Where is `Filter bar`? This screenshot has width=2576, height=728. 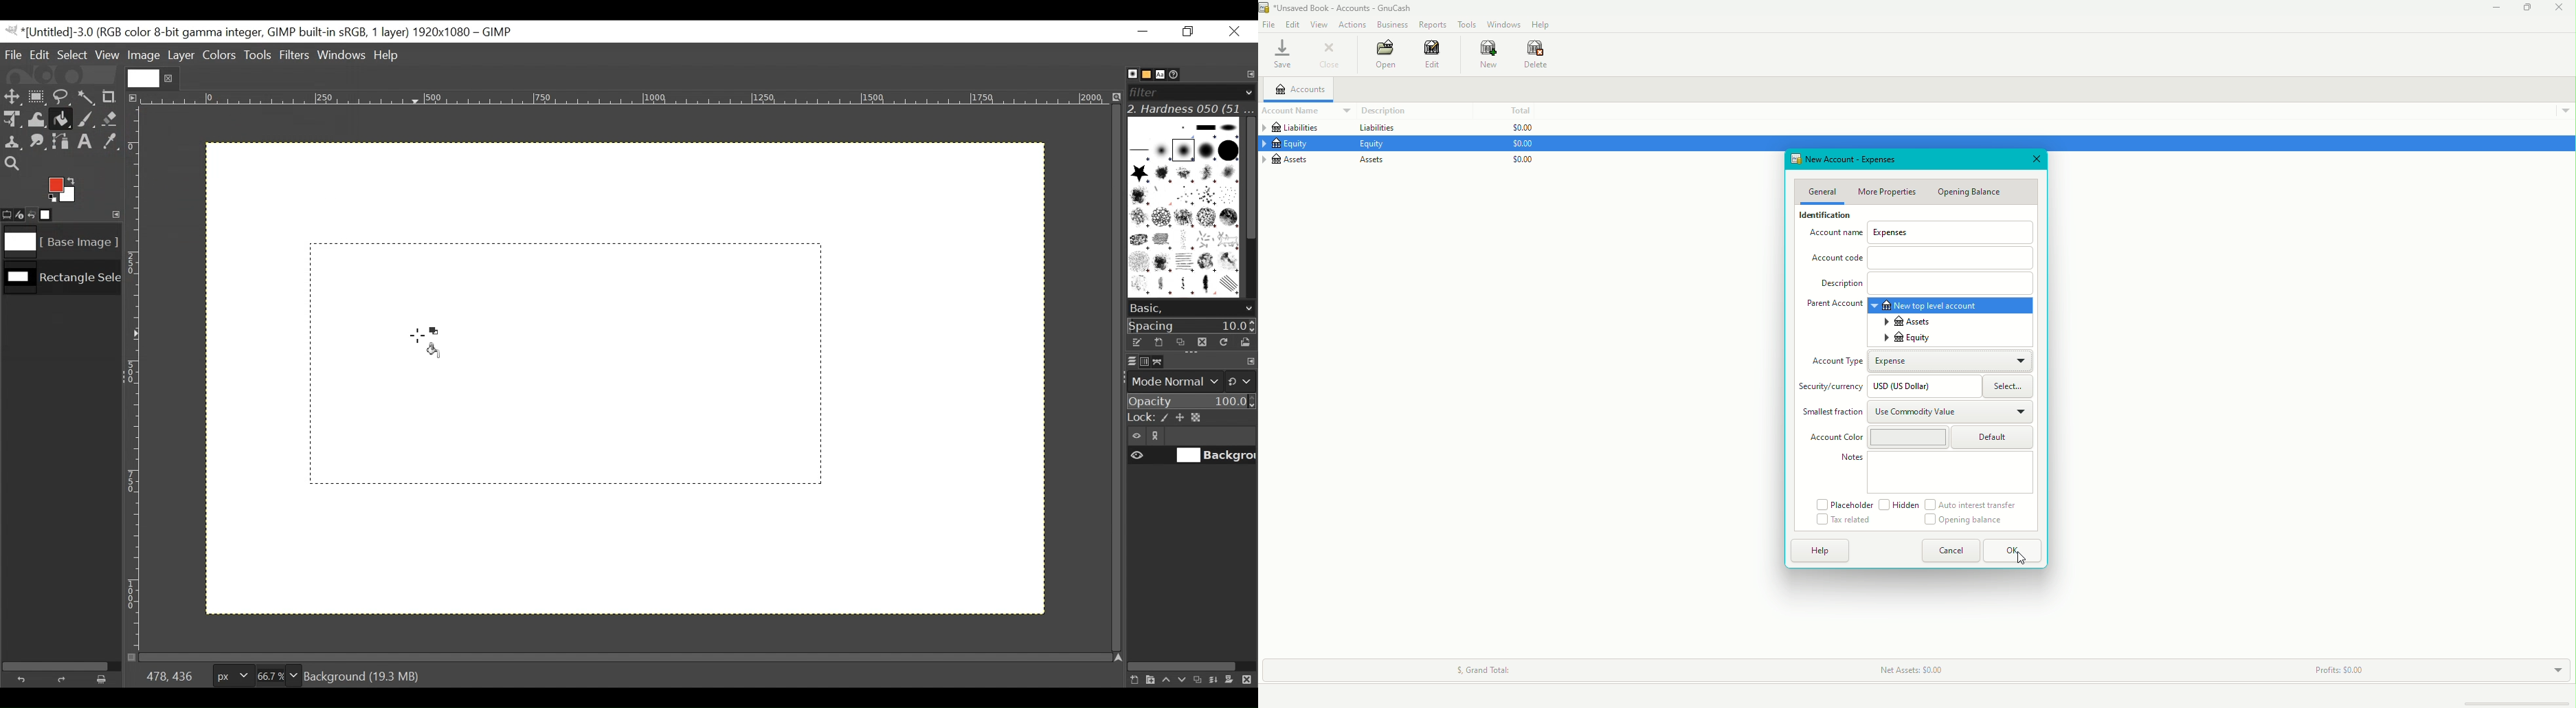 Filter bar is located at coordinates (1190, 91).